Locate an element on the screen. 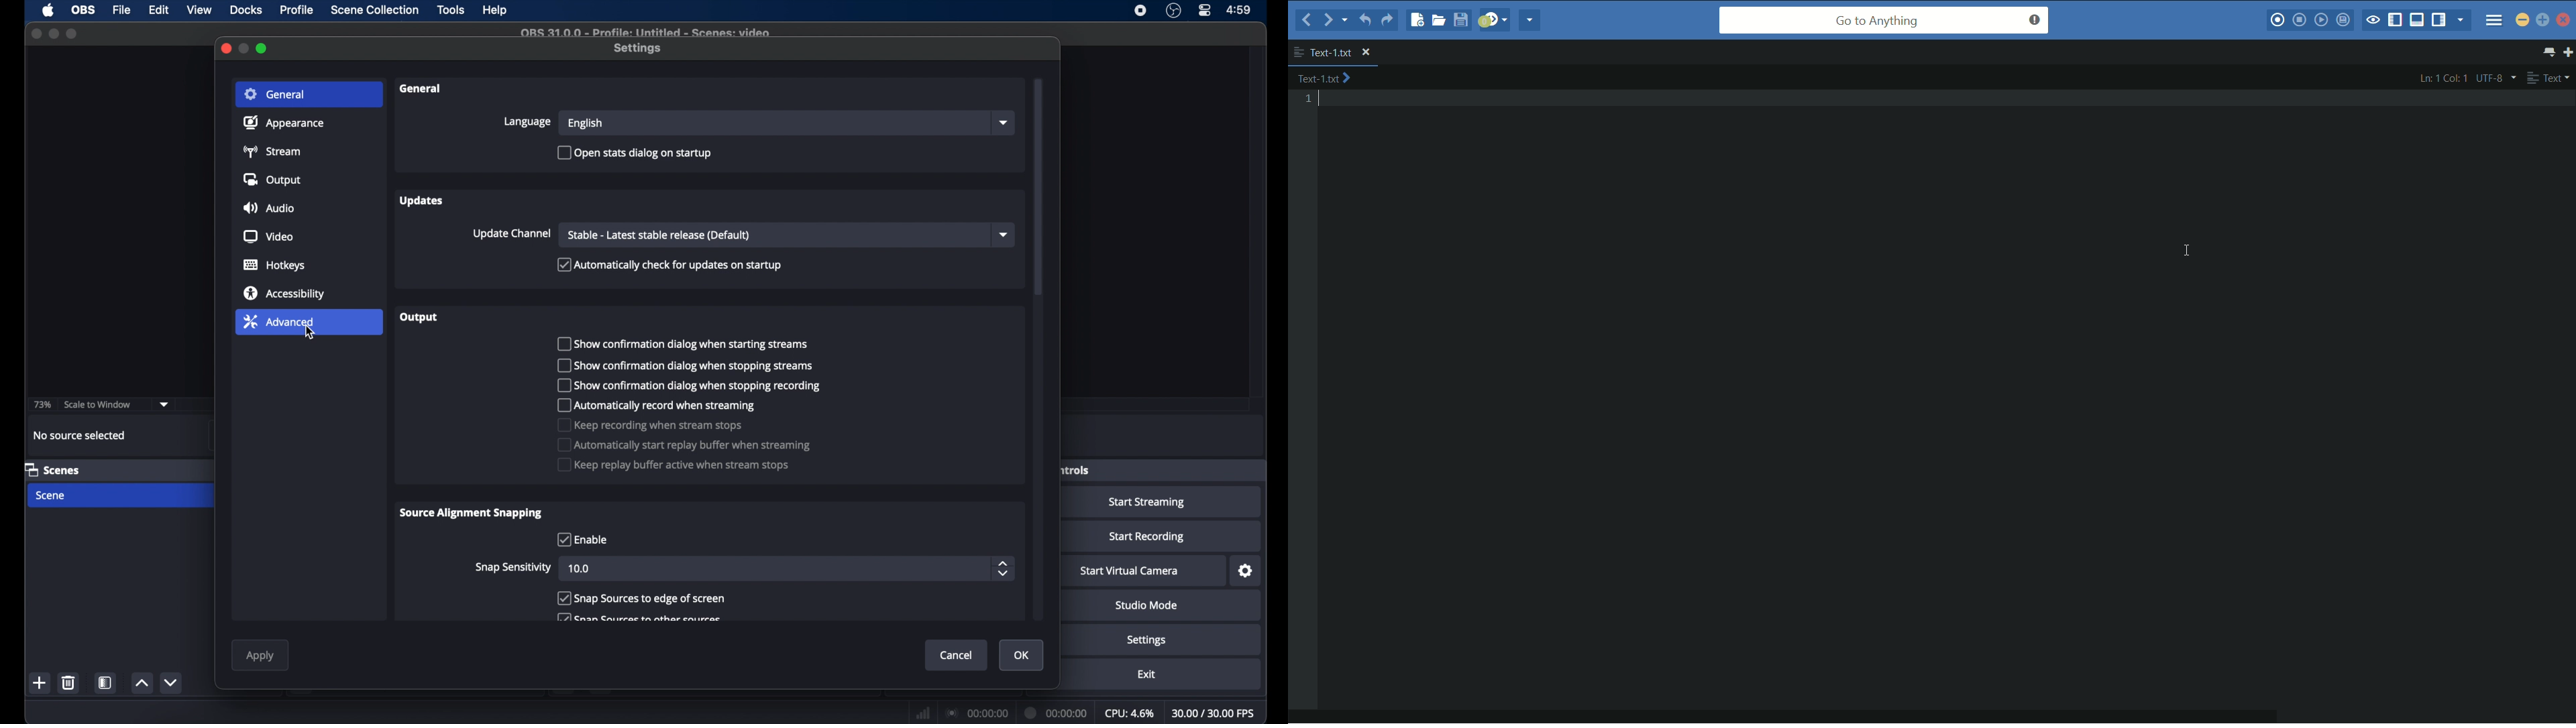 Image resolution: width=2576 pixels, height=728 pixels. hotkeys is located at coordinates (274, 265).